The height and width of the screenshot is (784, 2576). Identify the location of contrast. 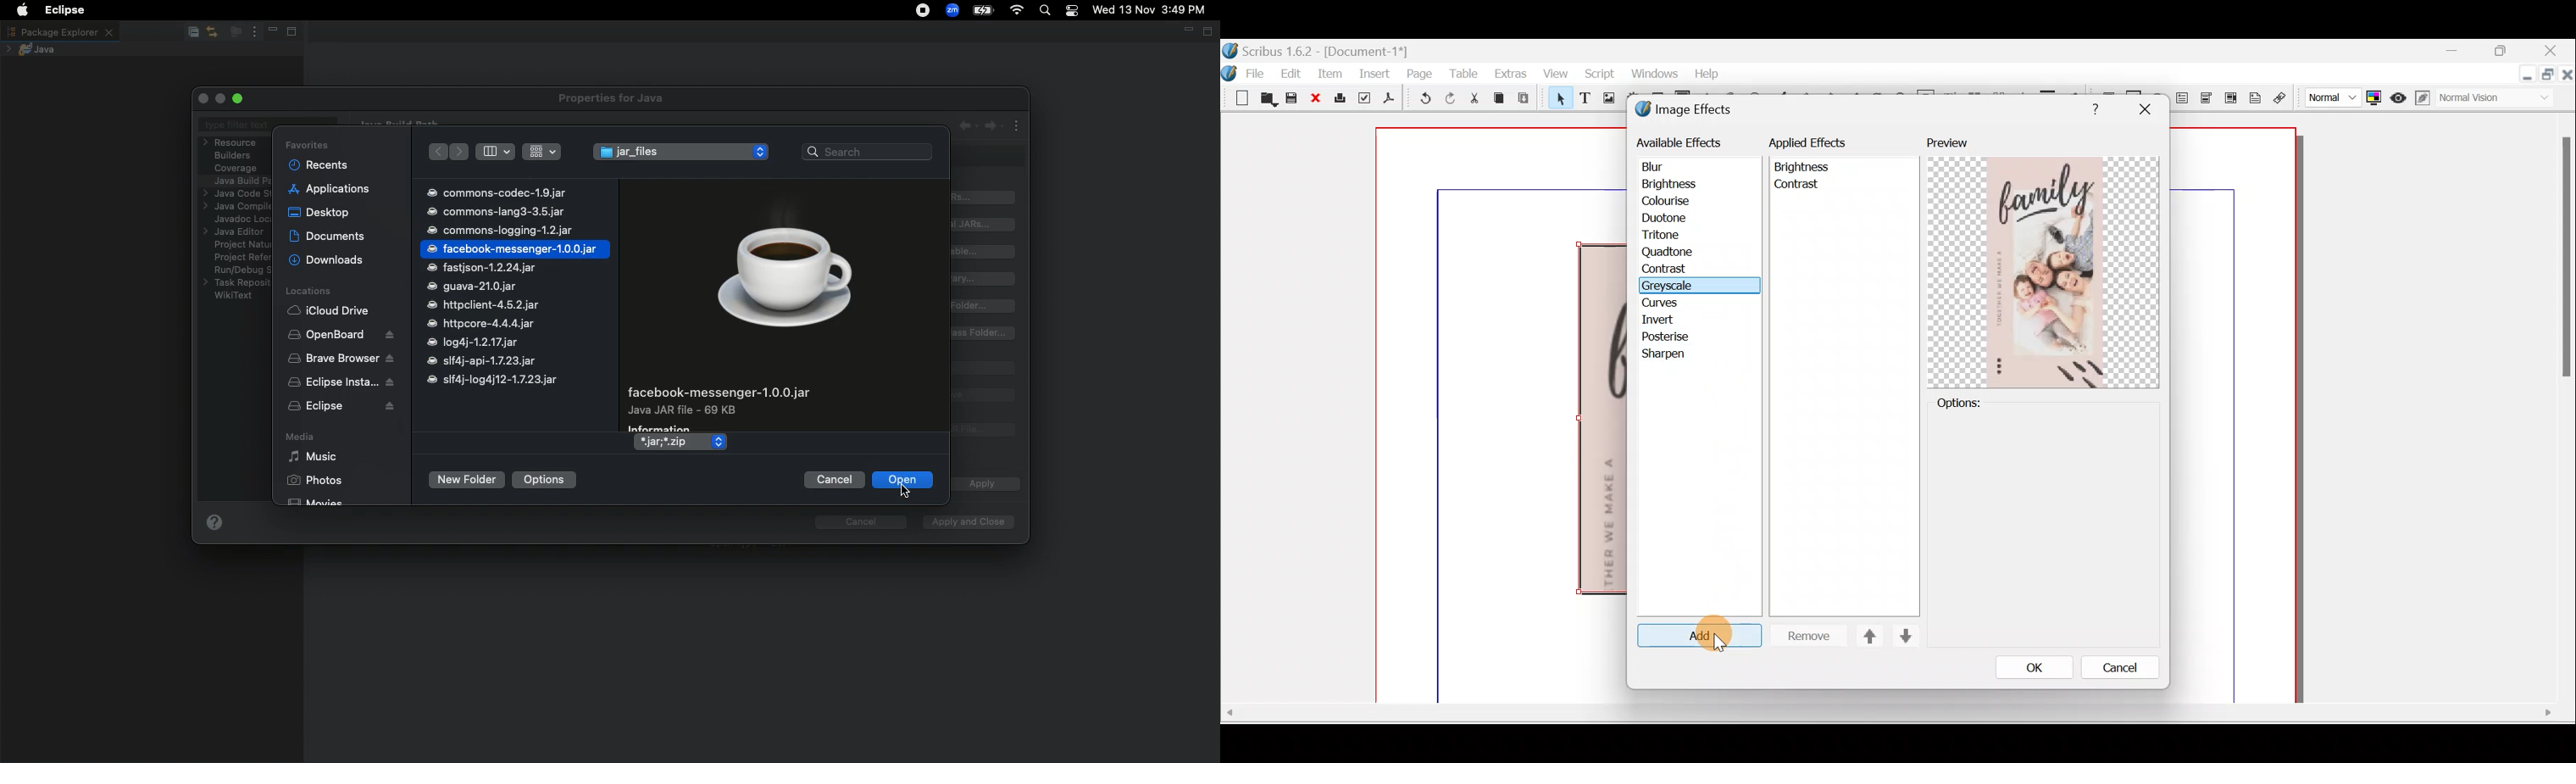
(1799, 187).